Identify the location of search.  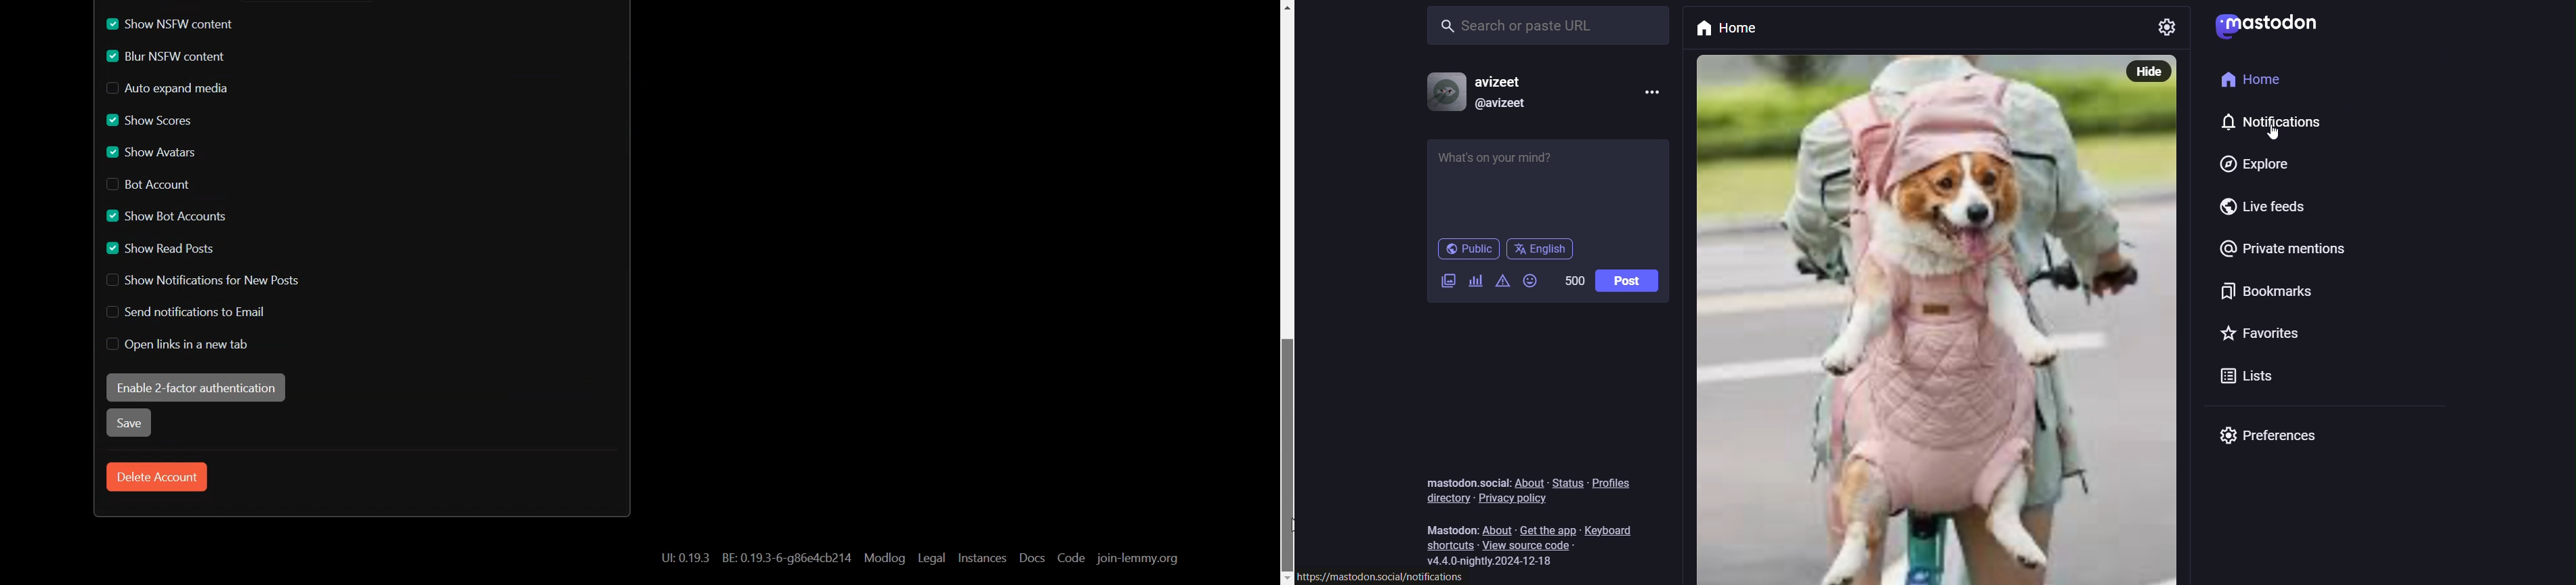
(1551, 24).